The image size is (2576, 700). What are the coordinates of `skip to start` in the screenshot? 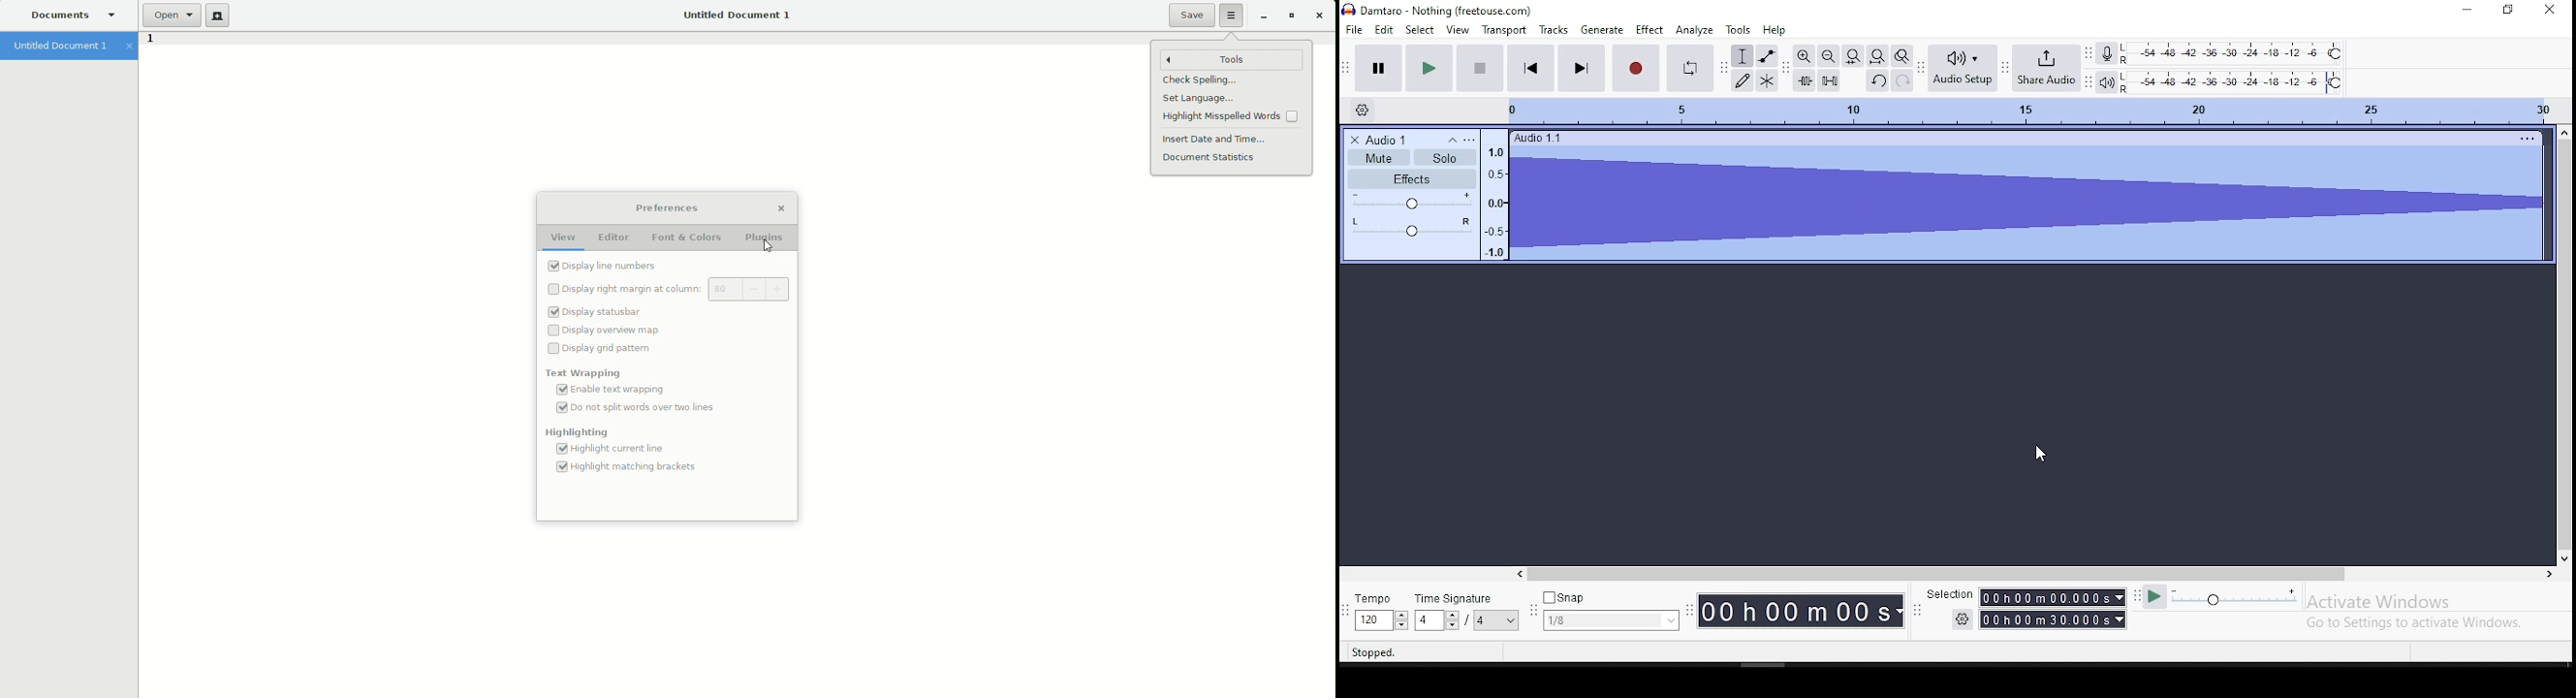 It's located at (1530, 67).